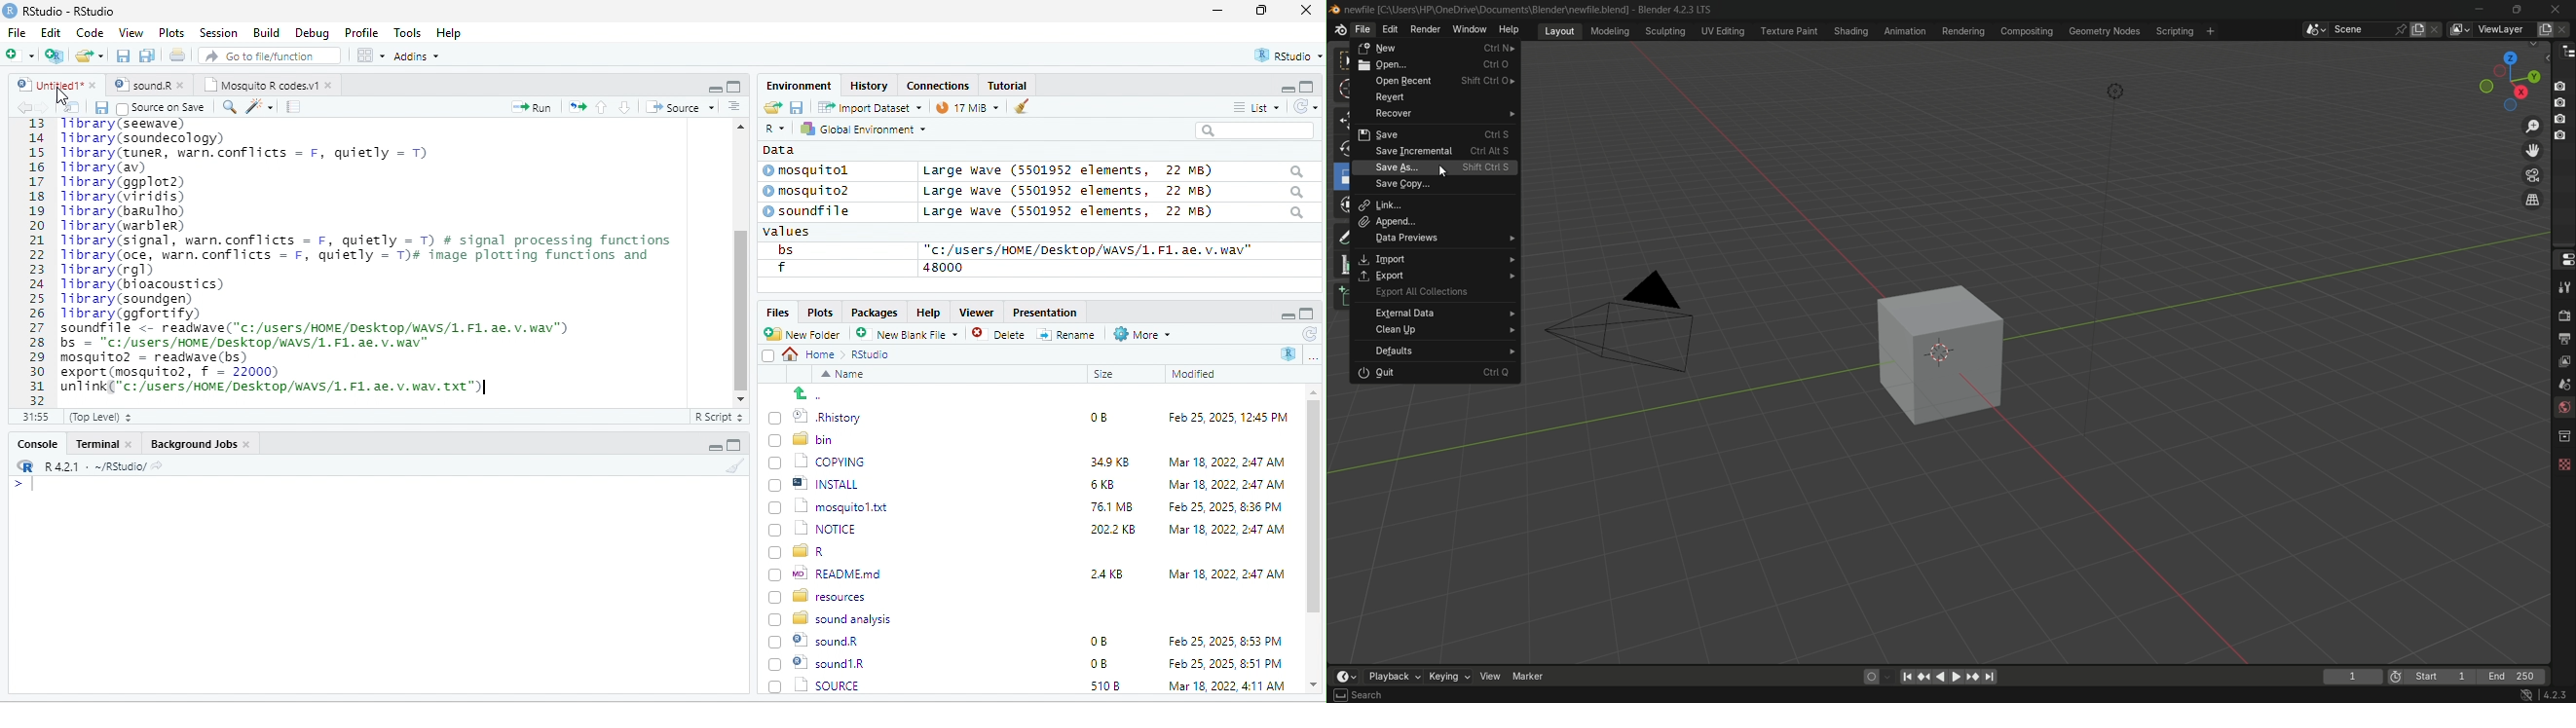  I want to click on RR R421 - ~/RStudio/, so click(85, 468).